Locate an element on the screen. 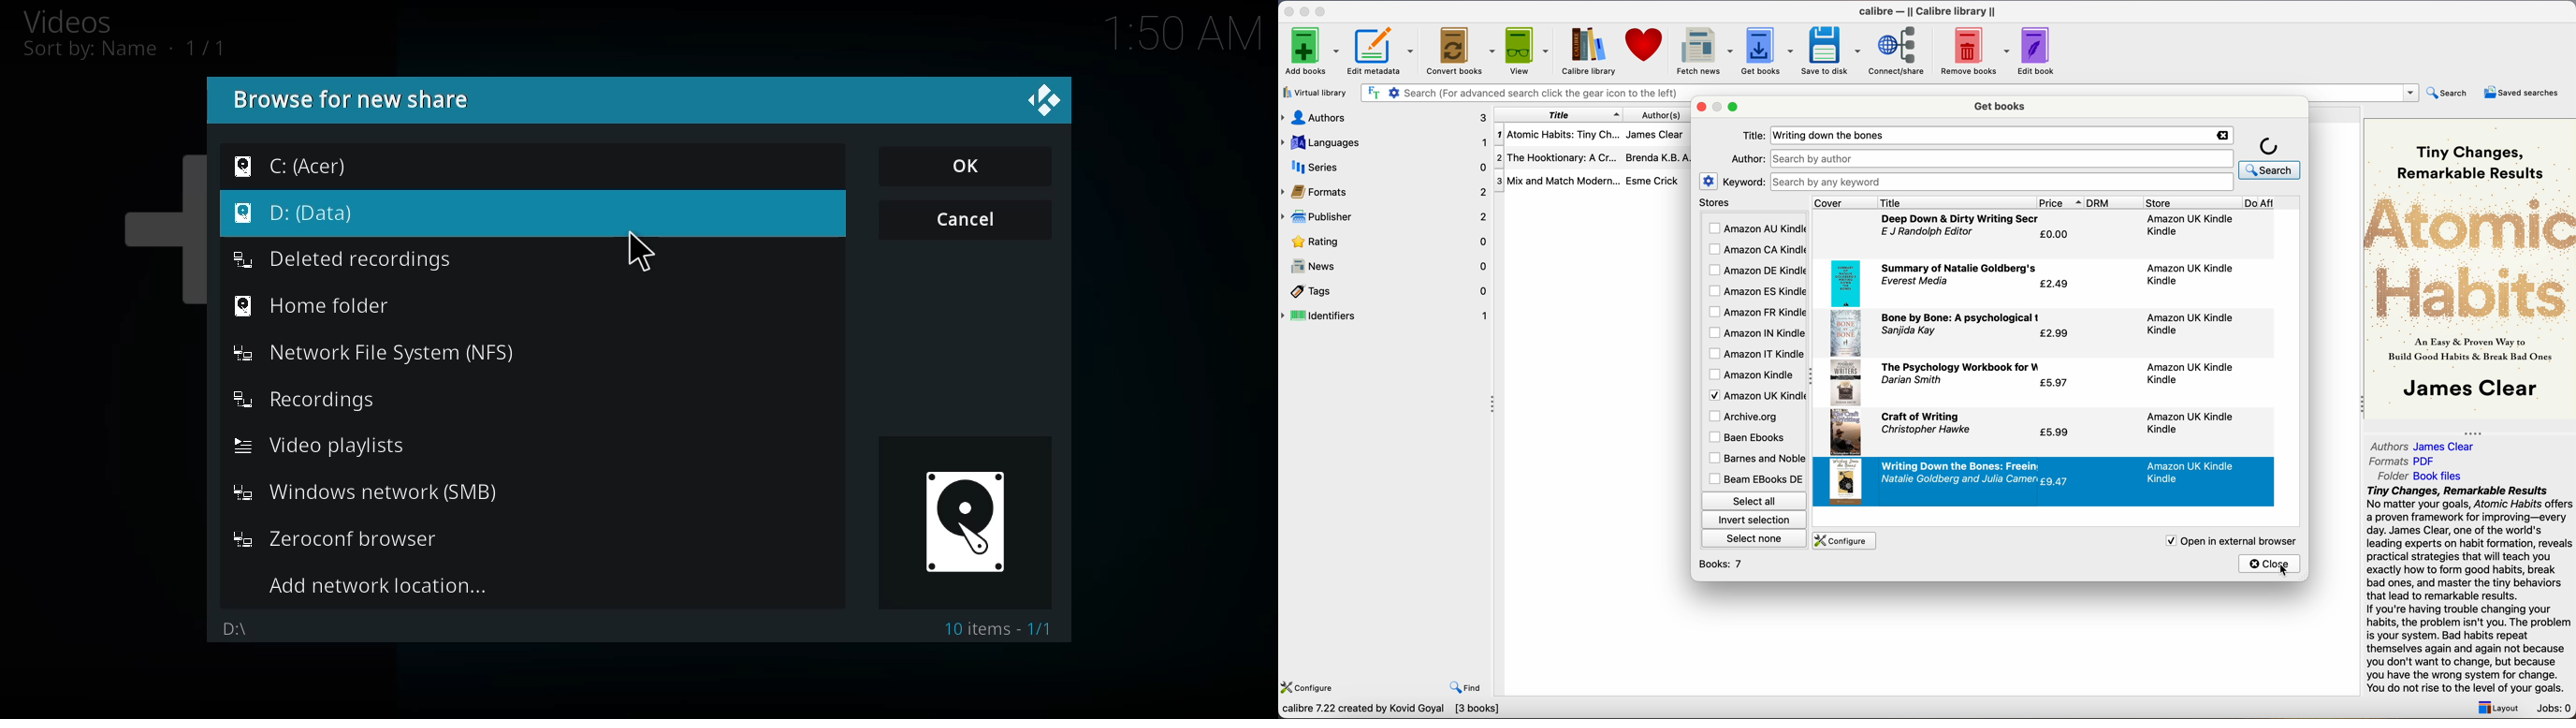  E J Randolph Editor  is located at coordinates (1929, 233).